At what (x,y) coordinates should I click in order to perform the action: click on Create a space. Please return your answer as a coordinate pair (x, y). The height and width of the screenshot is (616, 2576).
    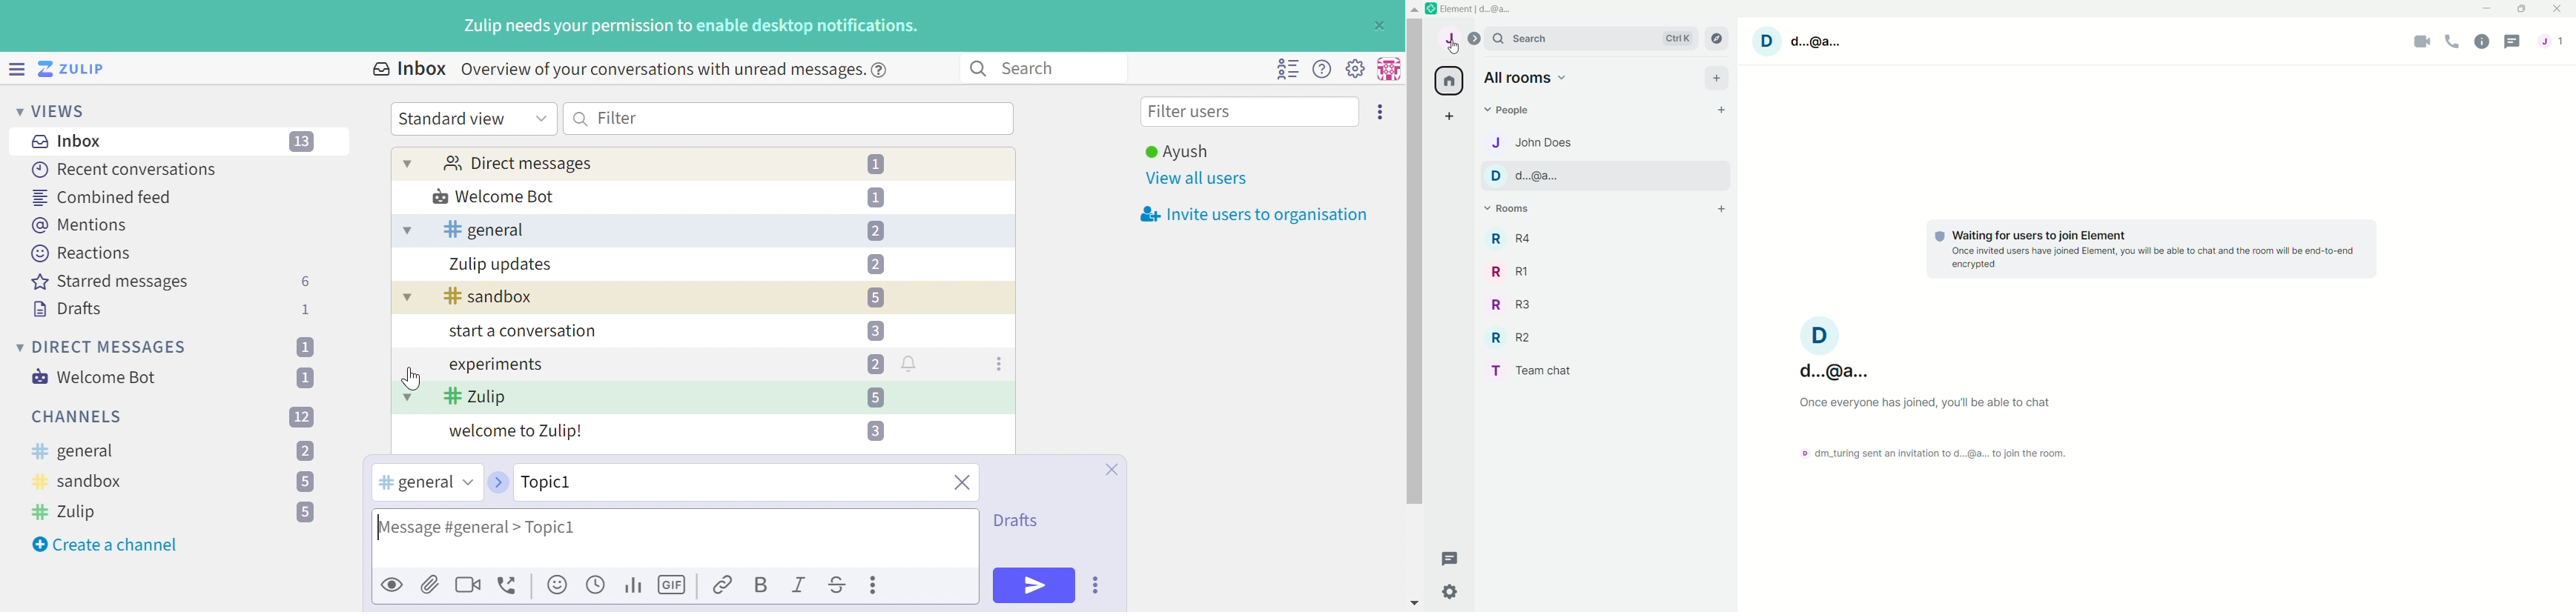
    Looking at the image, I should click on (1447, 117).